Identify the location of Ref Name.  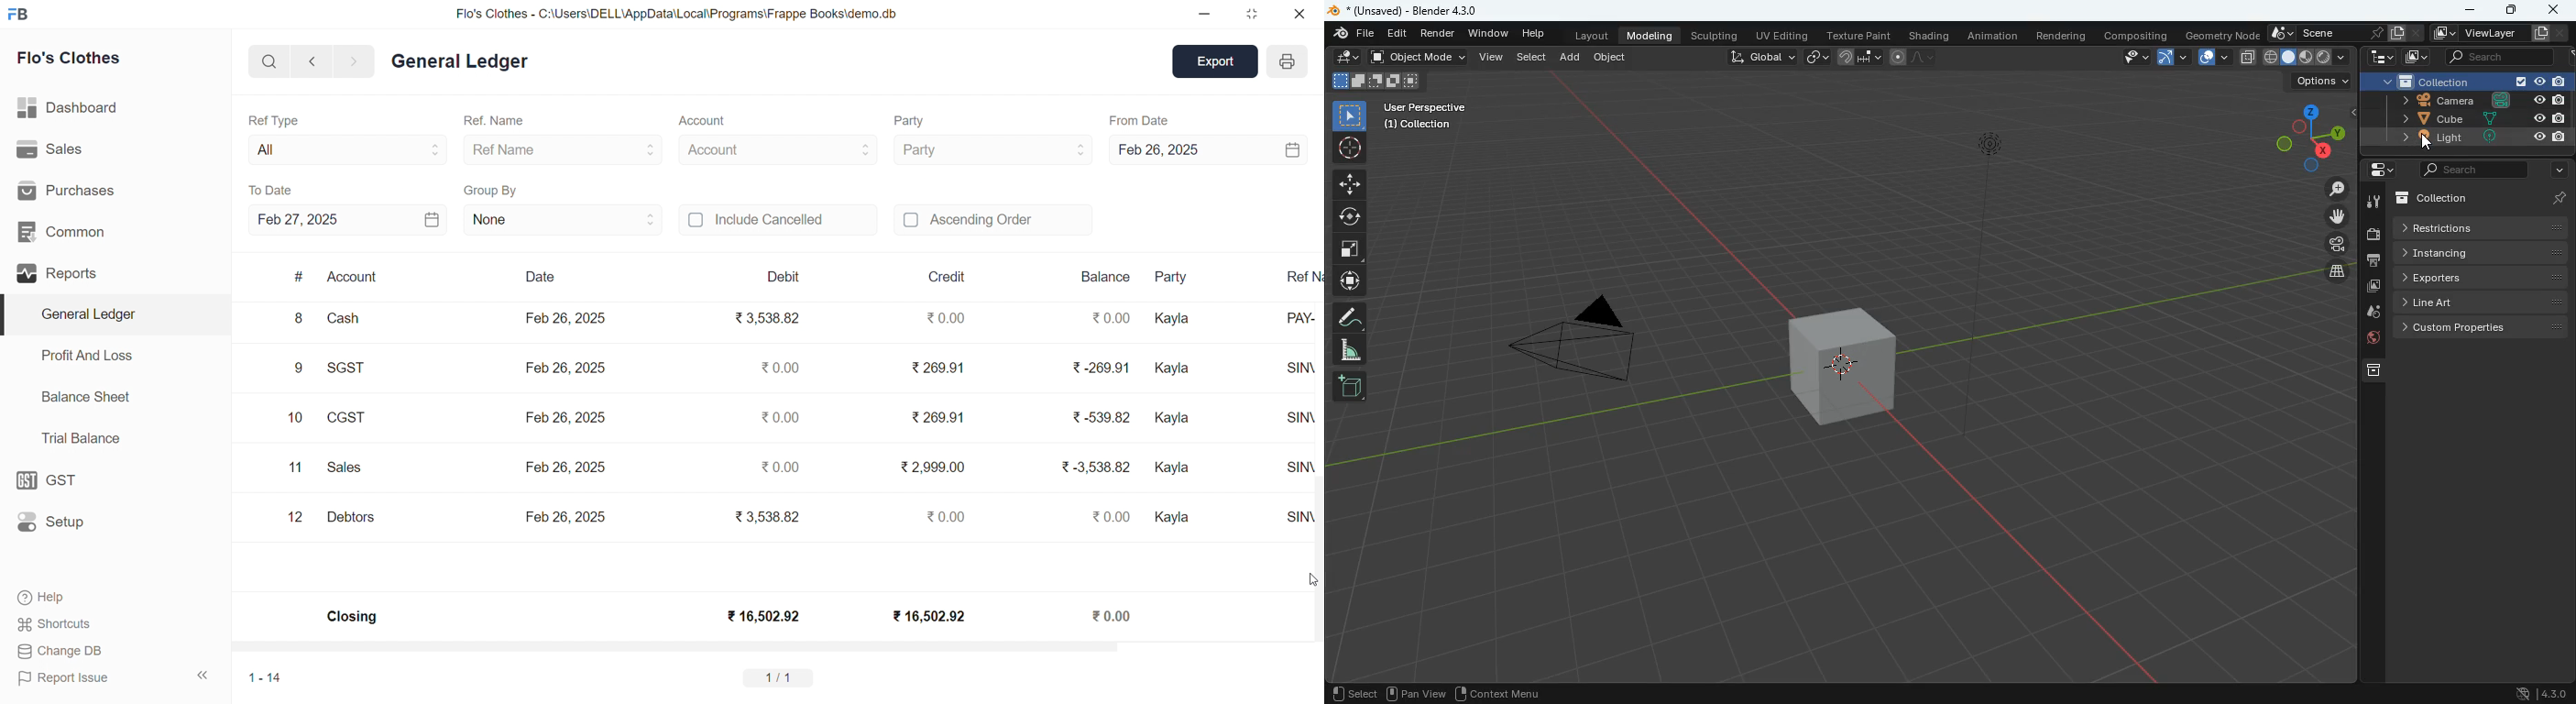
(564, 149).